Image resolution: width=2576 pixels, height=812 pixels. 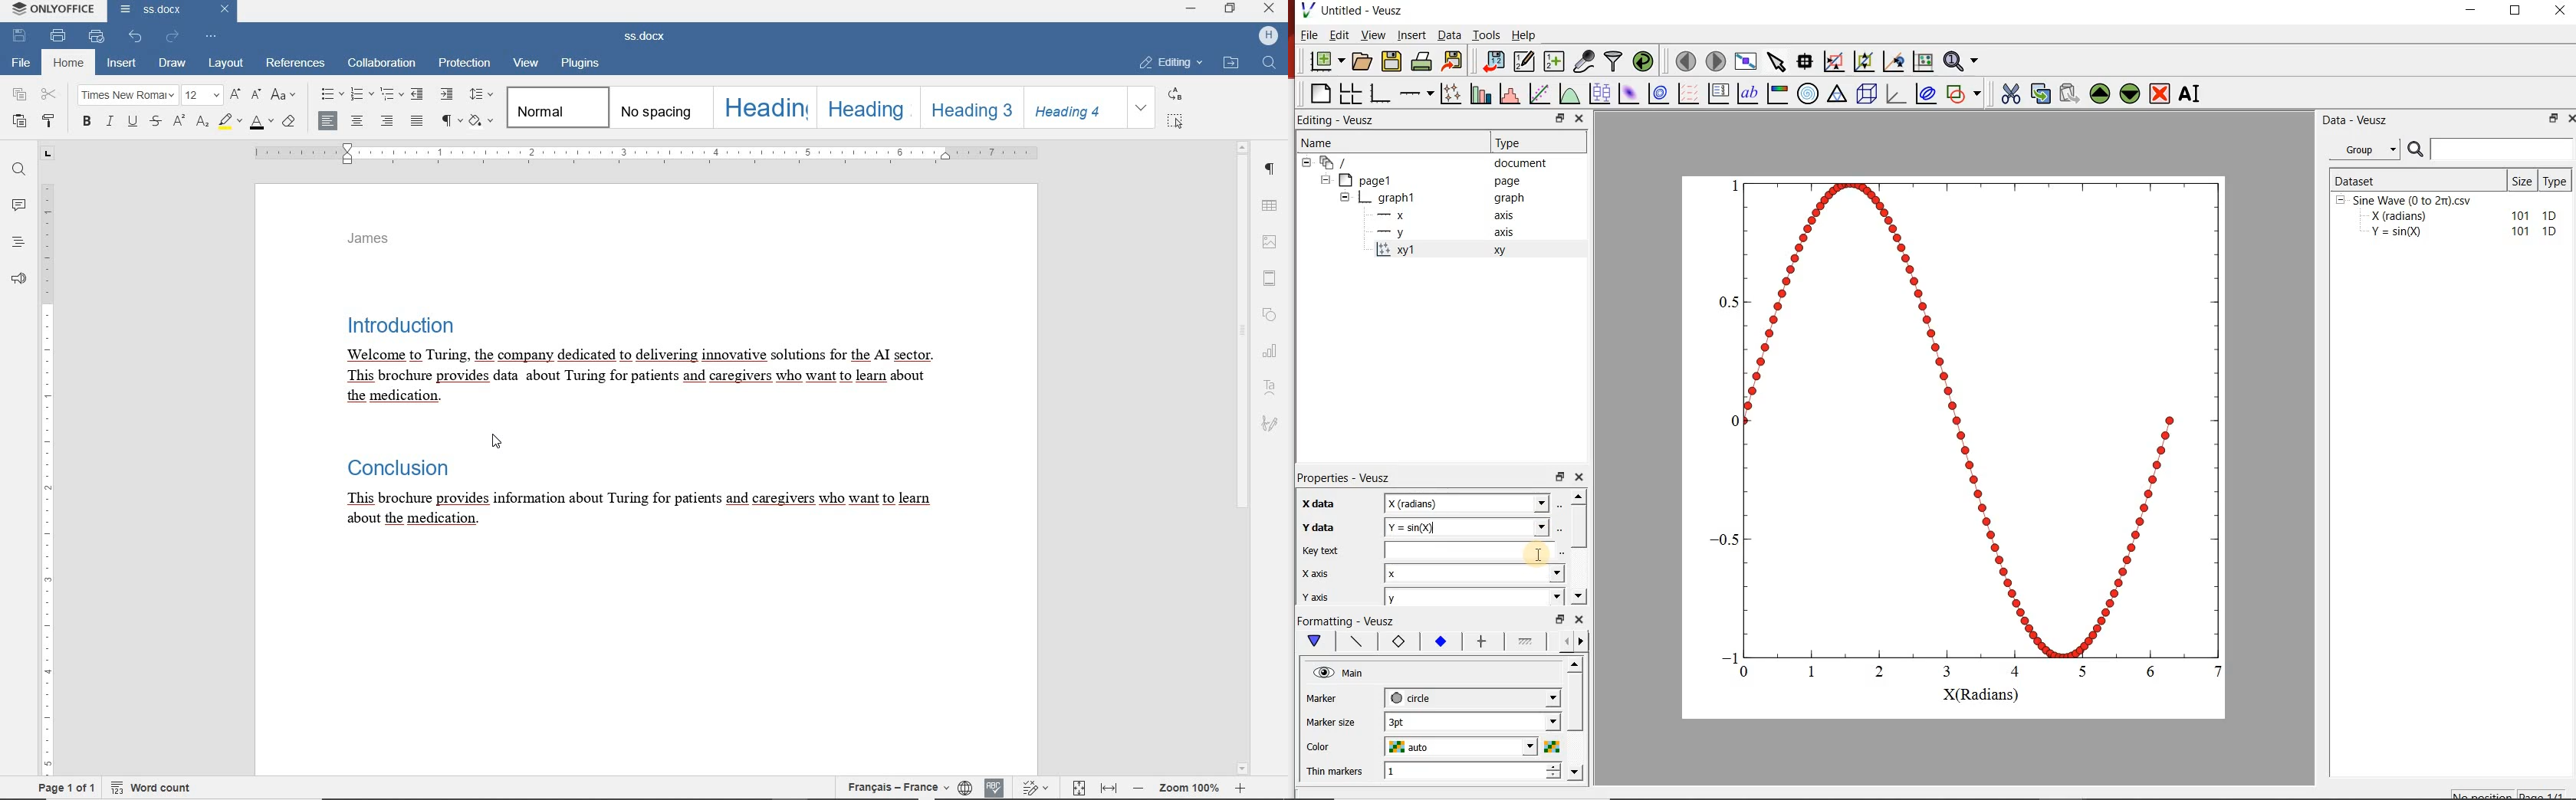 What do you see at coordinates (1242, 146) in the screenshot?
I see `scroll up` at bounding box center [1242, 146].